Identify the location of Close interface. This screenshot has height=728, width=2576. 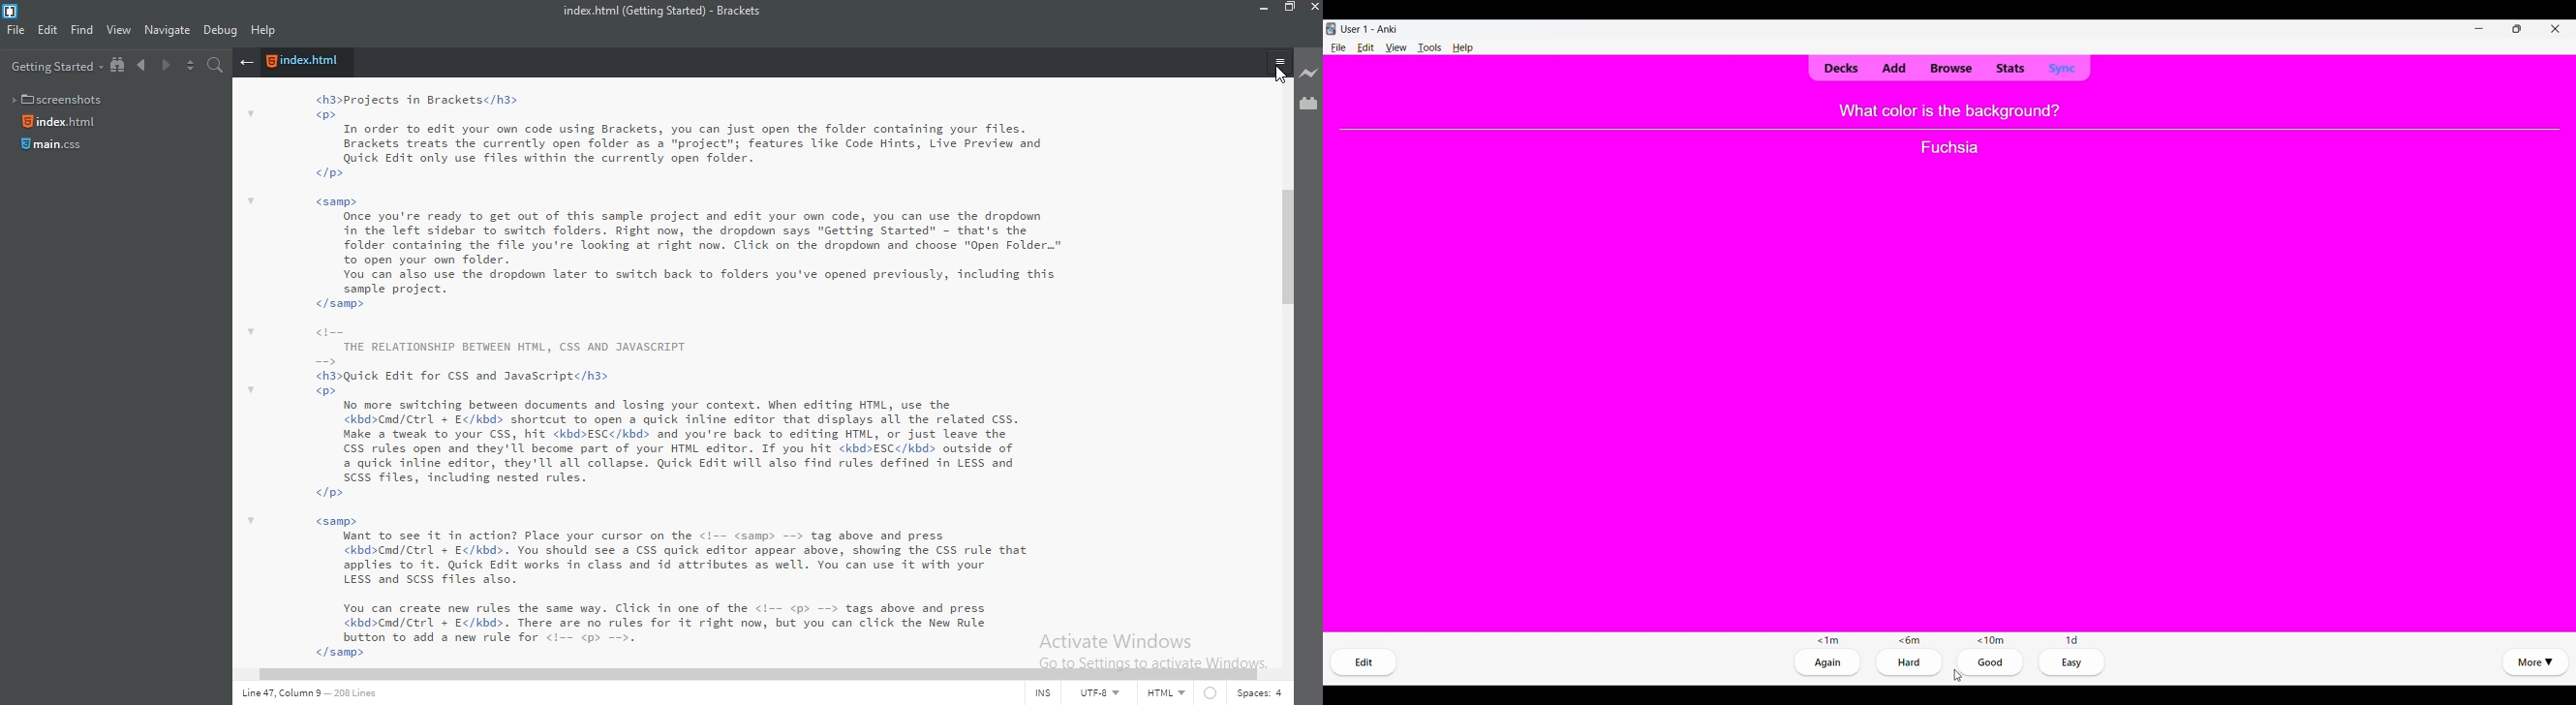
(2555, 28).